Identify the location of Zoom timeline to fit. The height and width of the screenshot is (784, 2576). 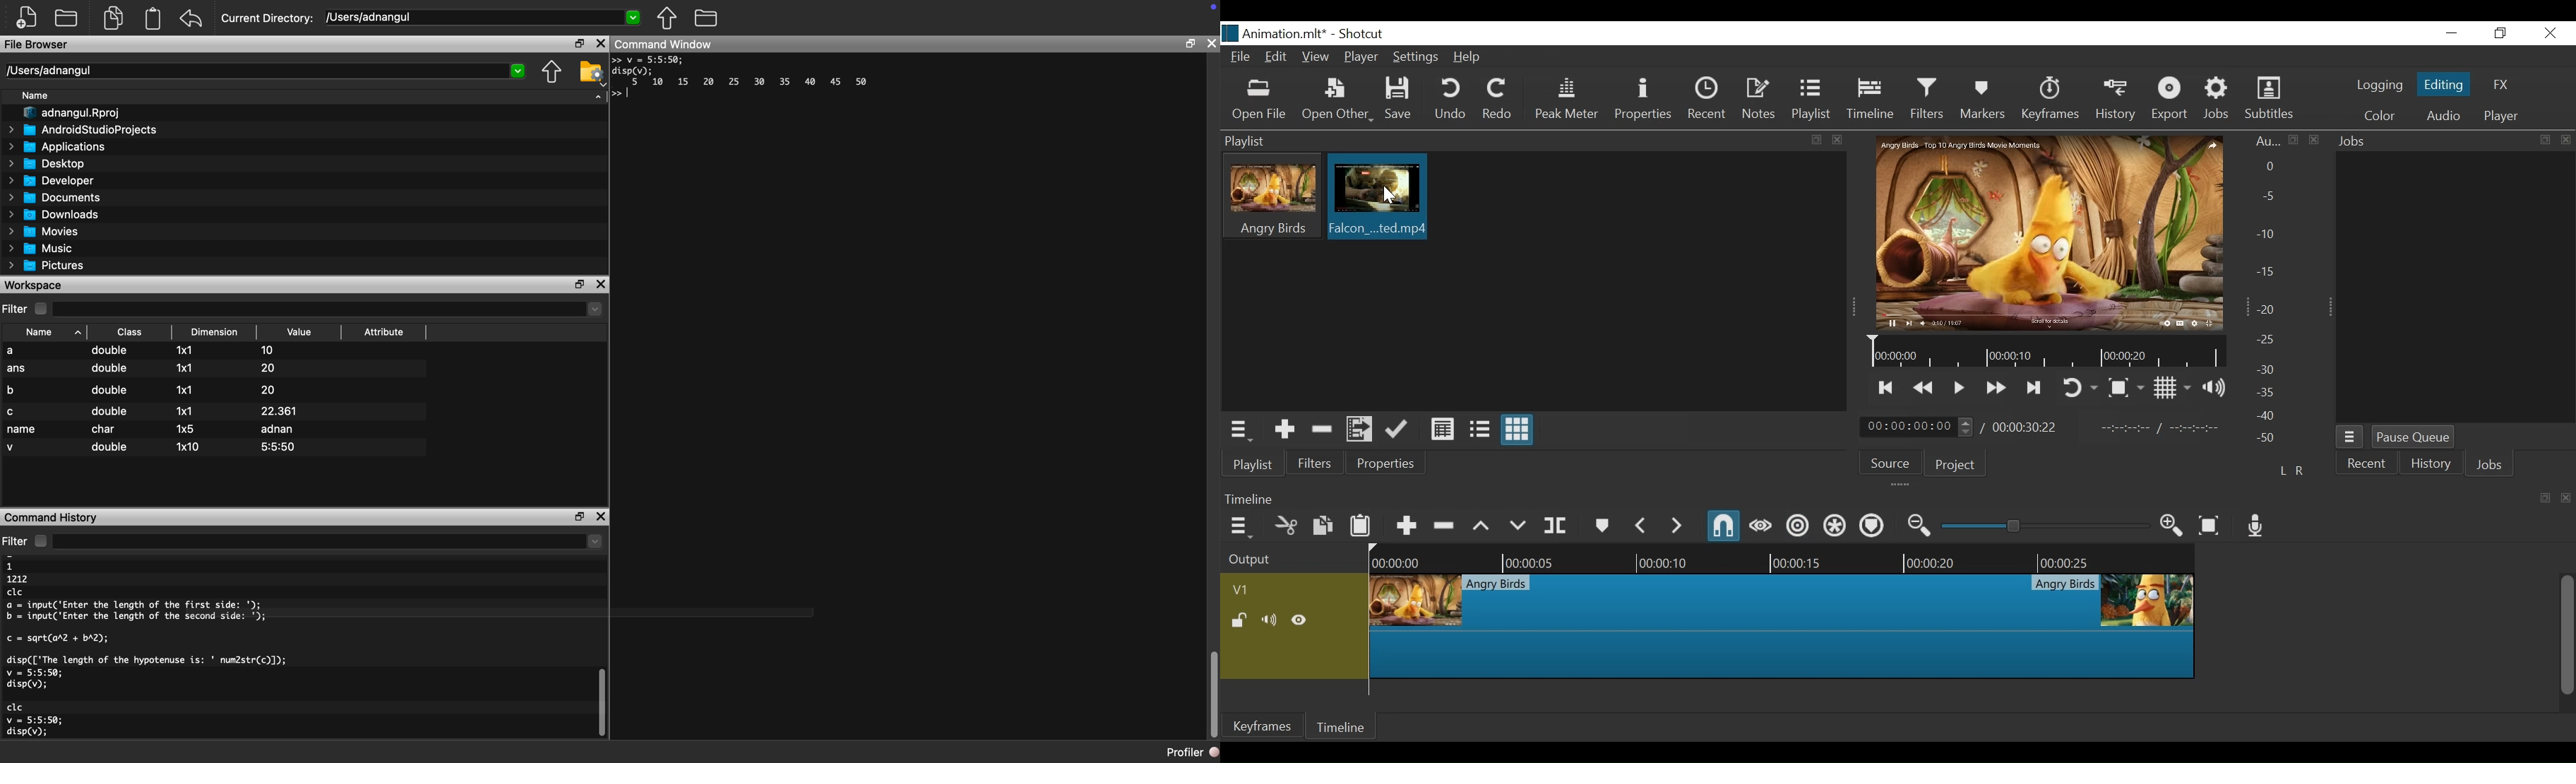
(2211, 525).